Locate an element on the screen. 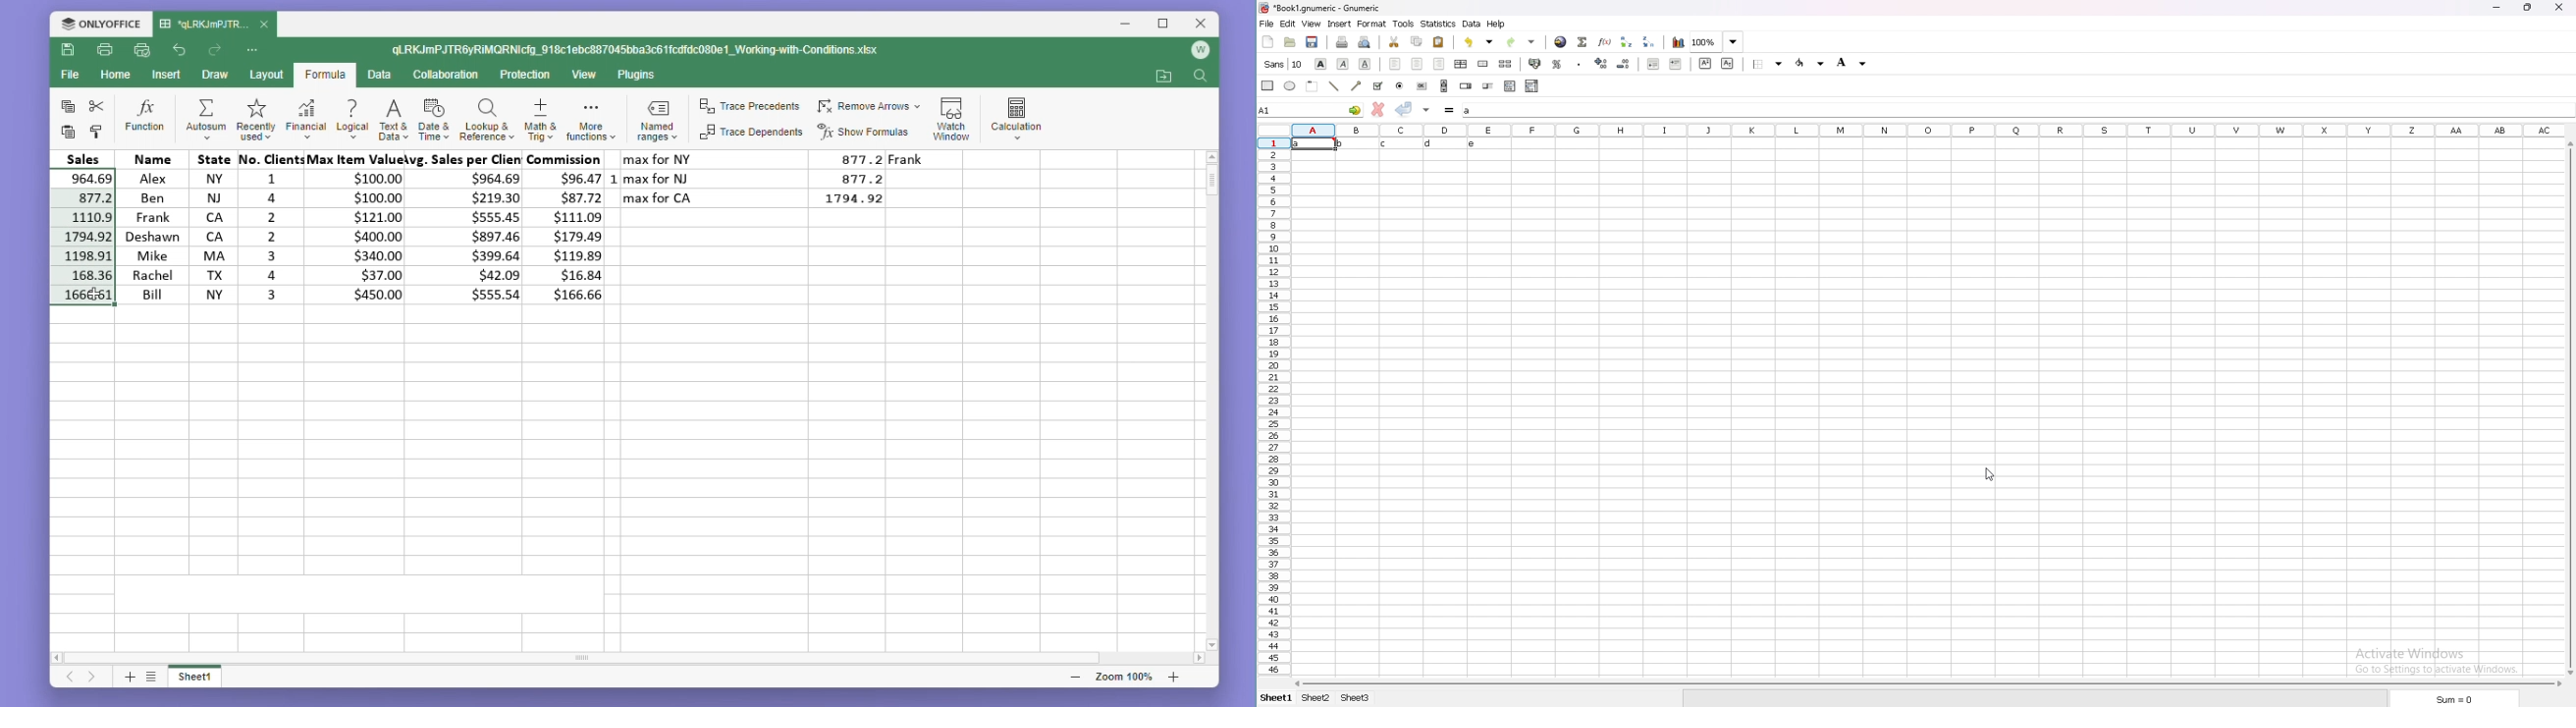  Remove arrows is located at coordinates (868, 107).